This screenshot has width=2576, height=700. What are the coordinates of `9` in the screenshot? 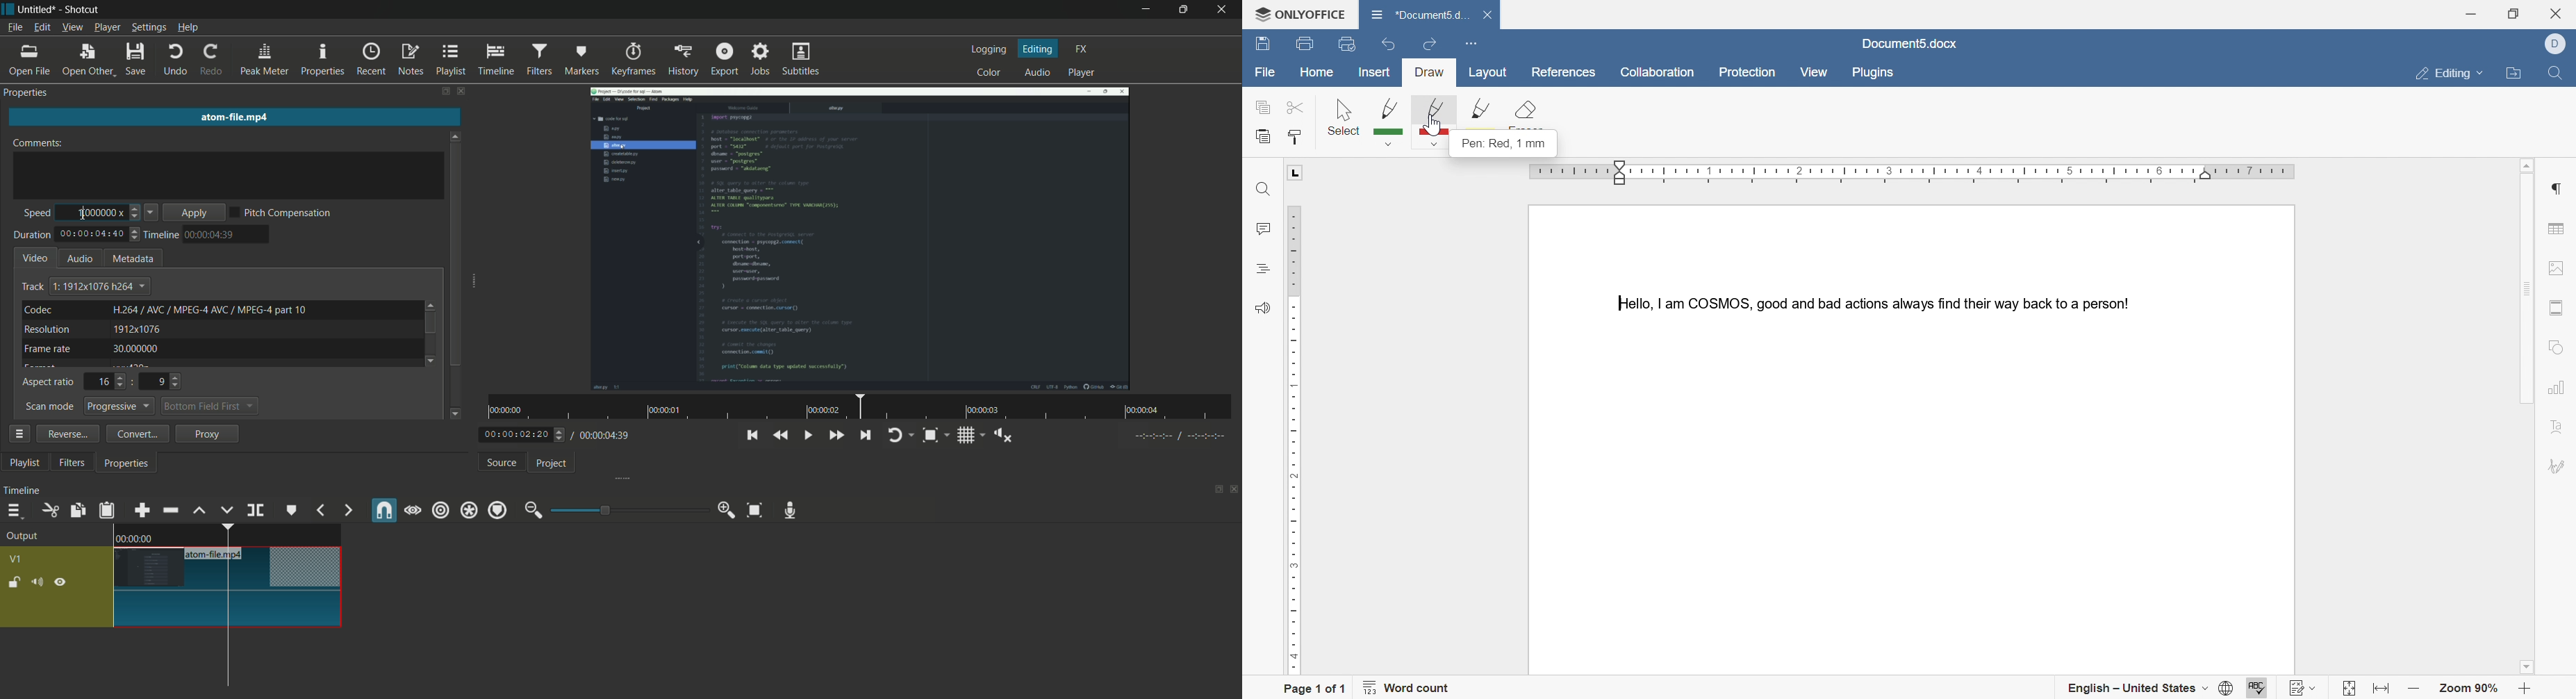 It's located at (159, 382).